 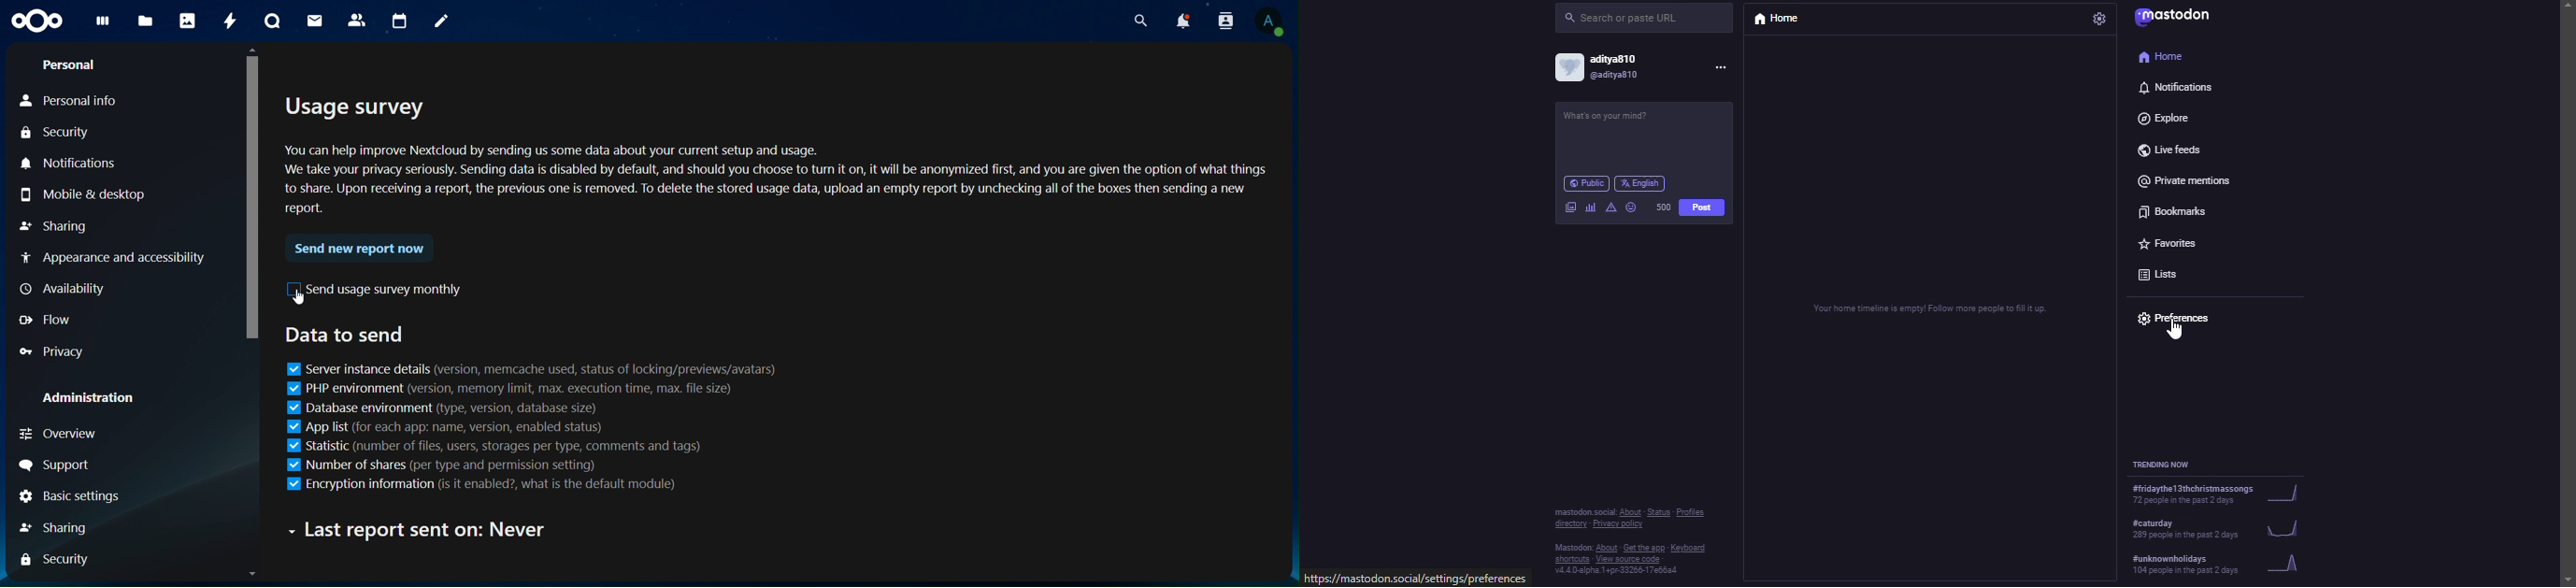 I want to click on talk, so click(x=273, y=21).